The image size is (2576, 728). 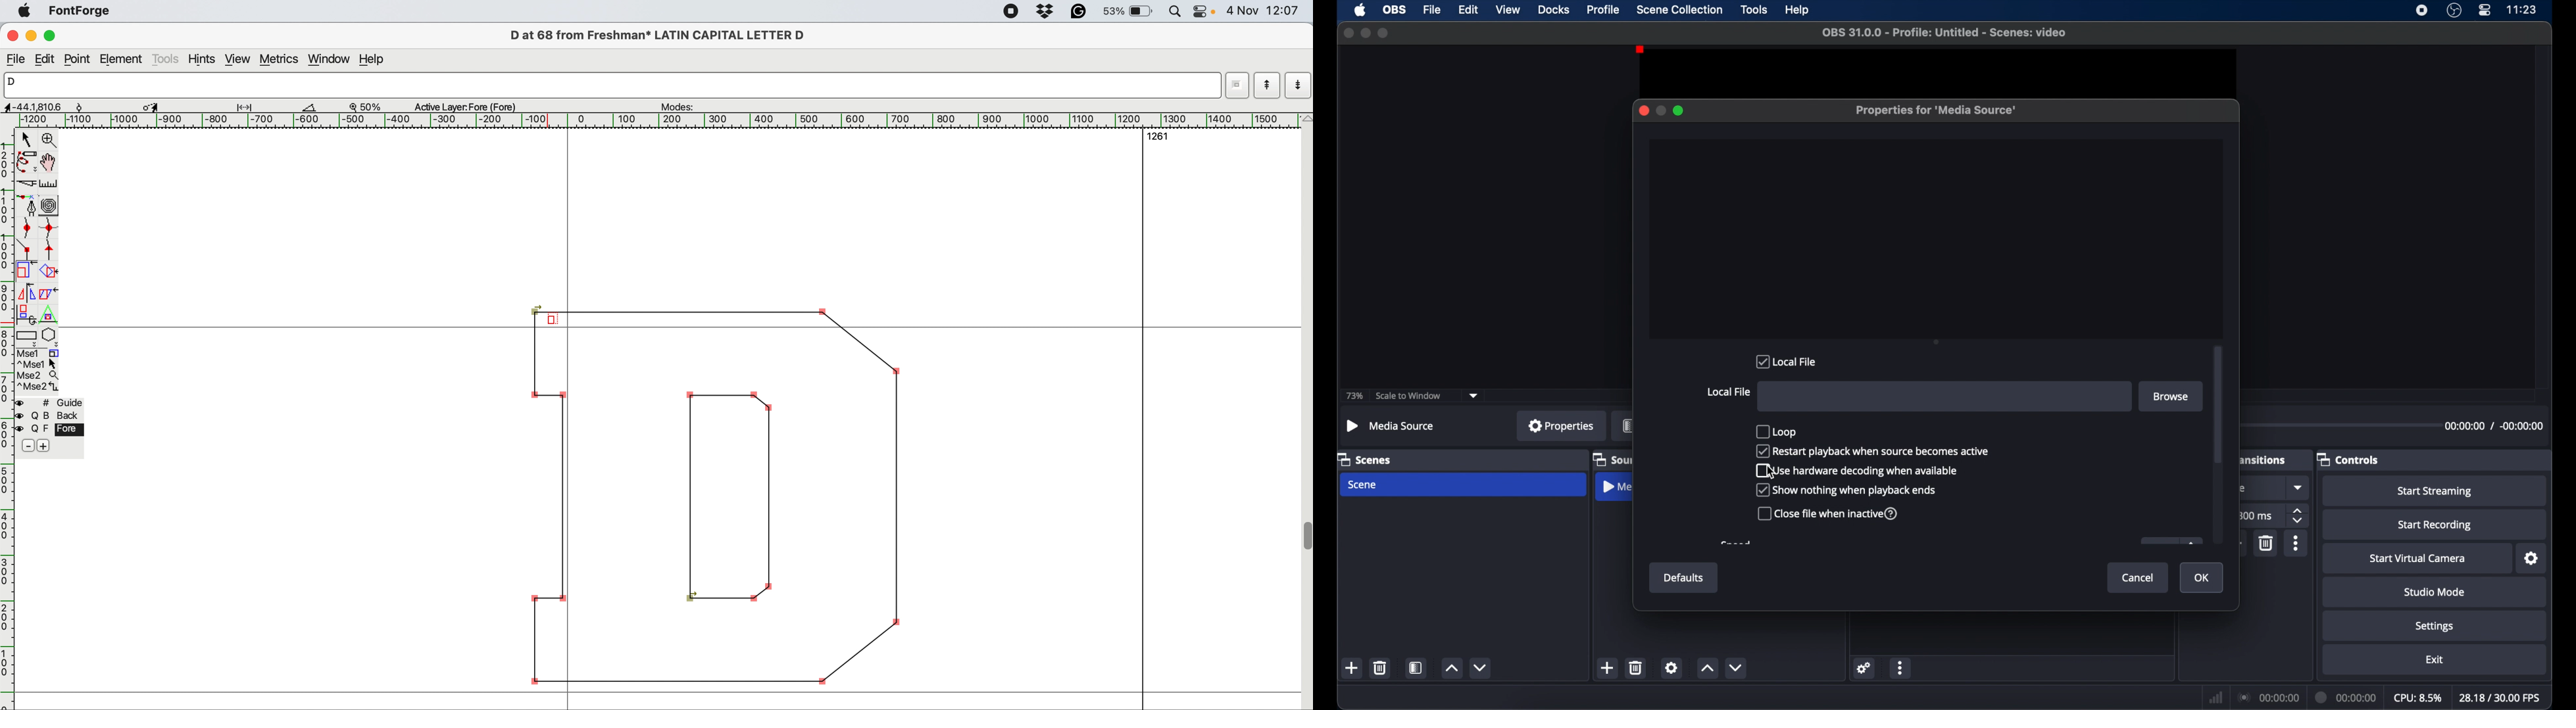 What do you see at coordinates (1396, 9) in the screenshot?
I see `obs` at bounding box center [1396, 9].